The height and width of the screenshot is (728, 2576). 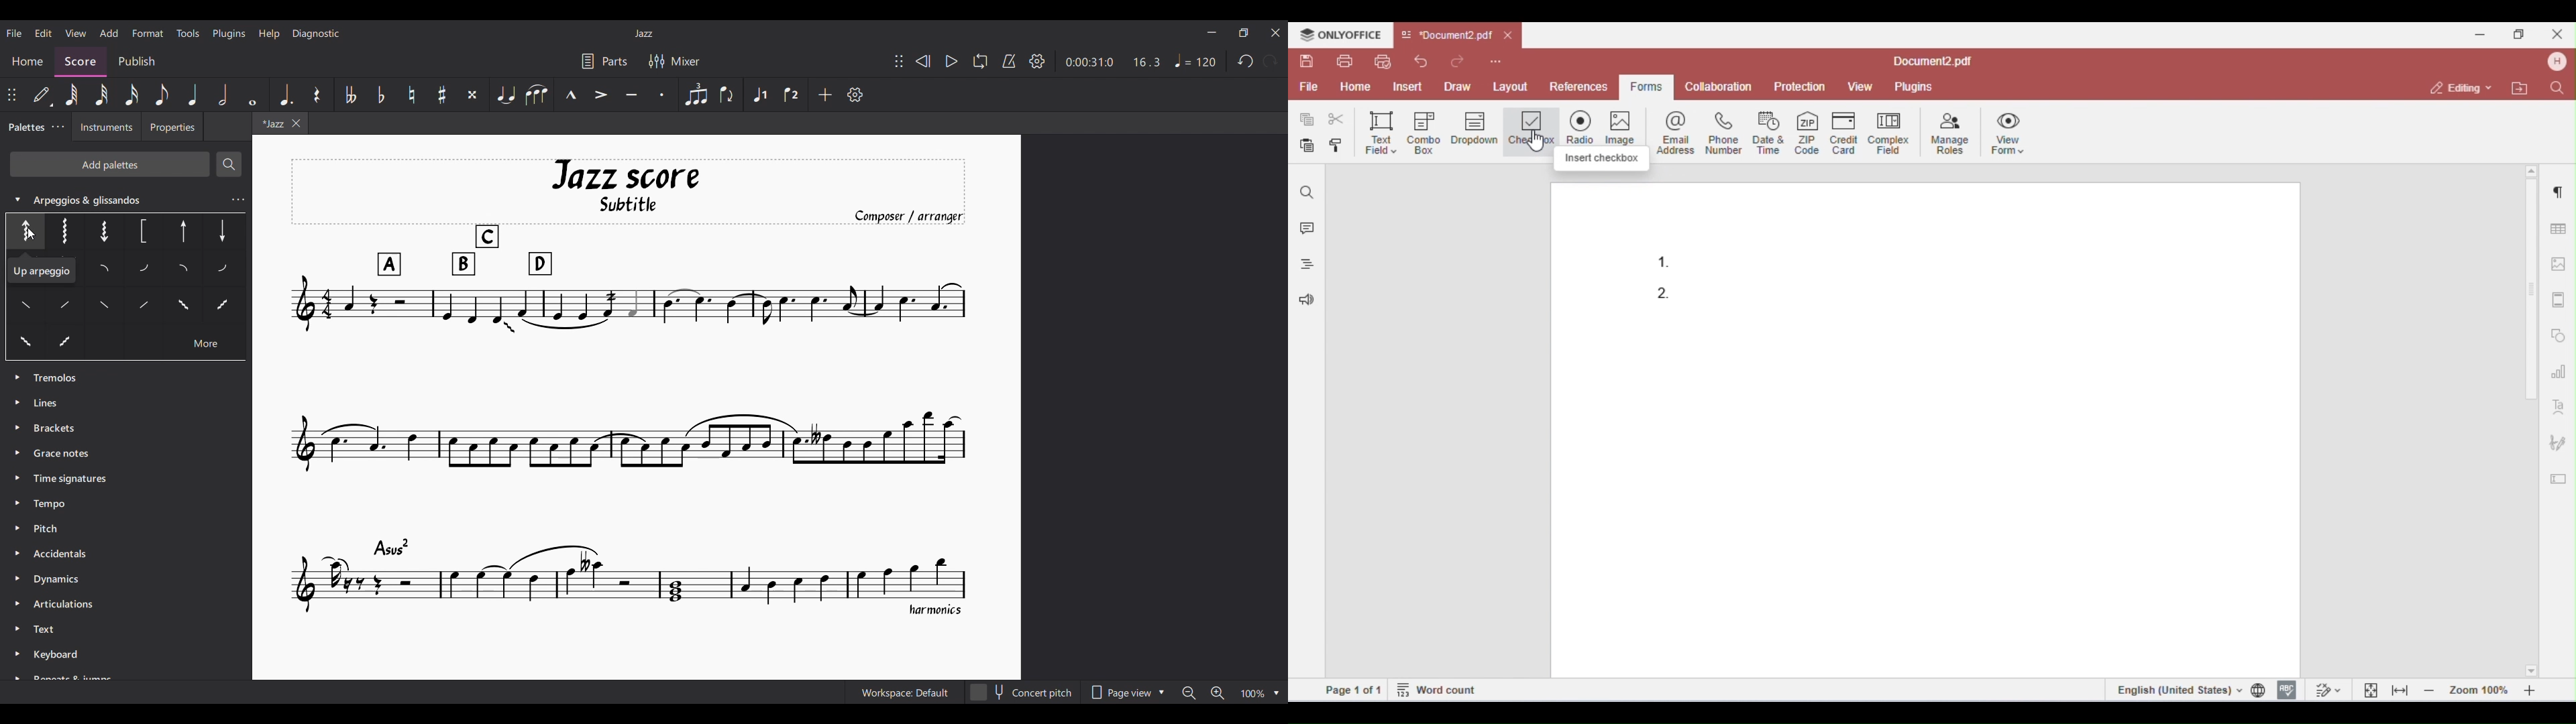 I want to click on 16th note, so click(x=130, y=93).